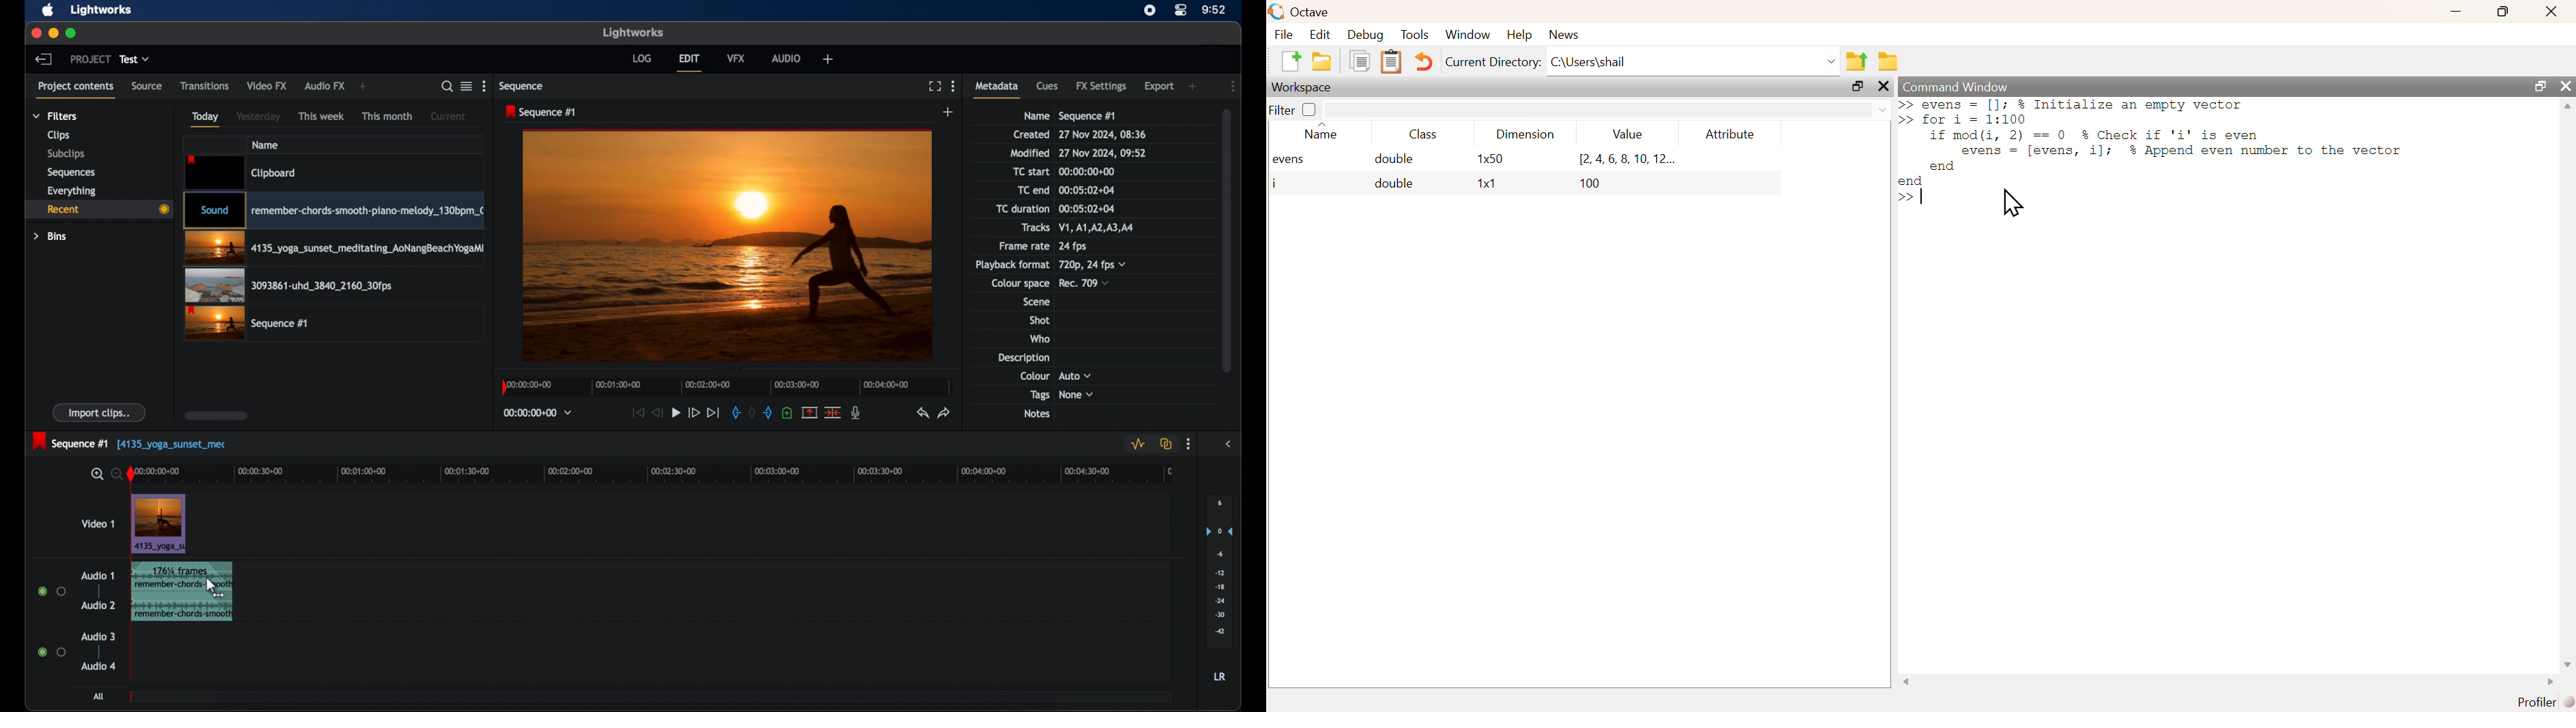  Describe the element at coordinates (325, 86) in the screenshot. I see `audio fx` at that location.